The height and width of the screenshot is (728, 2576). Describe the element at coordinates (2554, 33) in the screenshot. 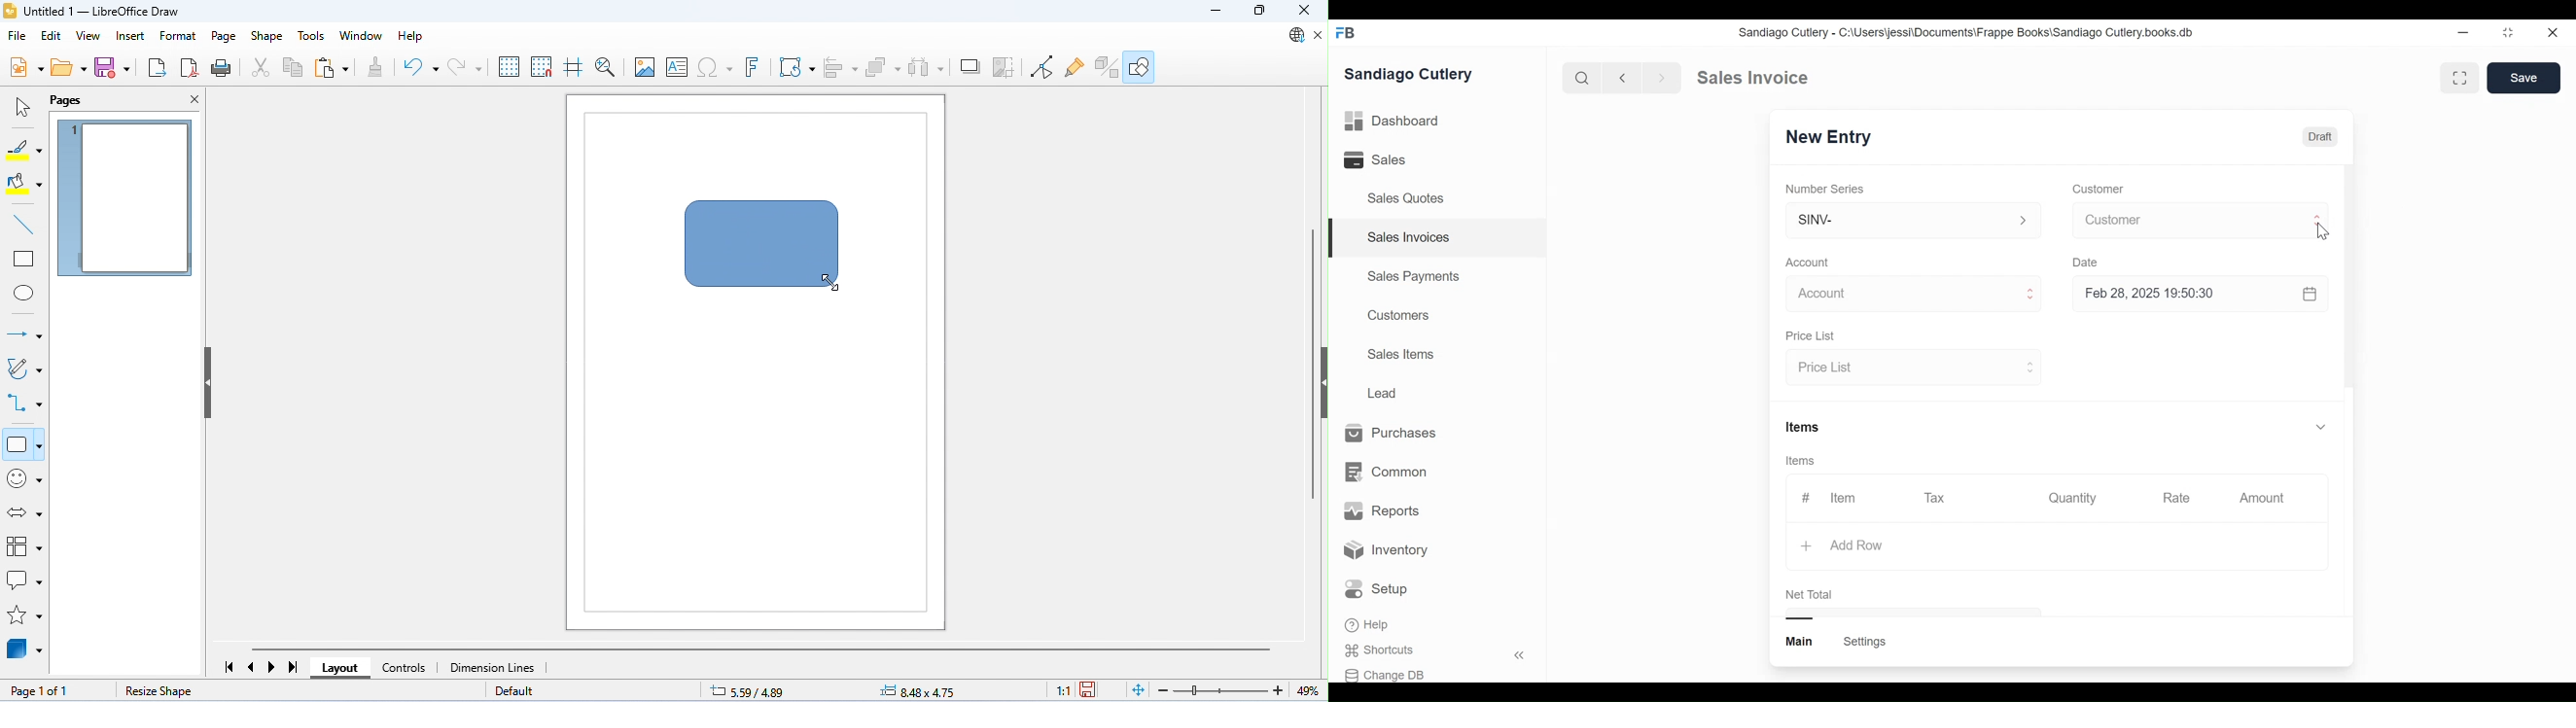

I see `close` at that location.